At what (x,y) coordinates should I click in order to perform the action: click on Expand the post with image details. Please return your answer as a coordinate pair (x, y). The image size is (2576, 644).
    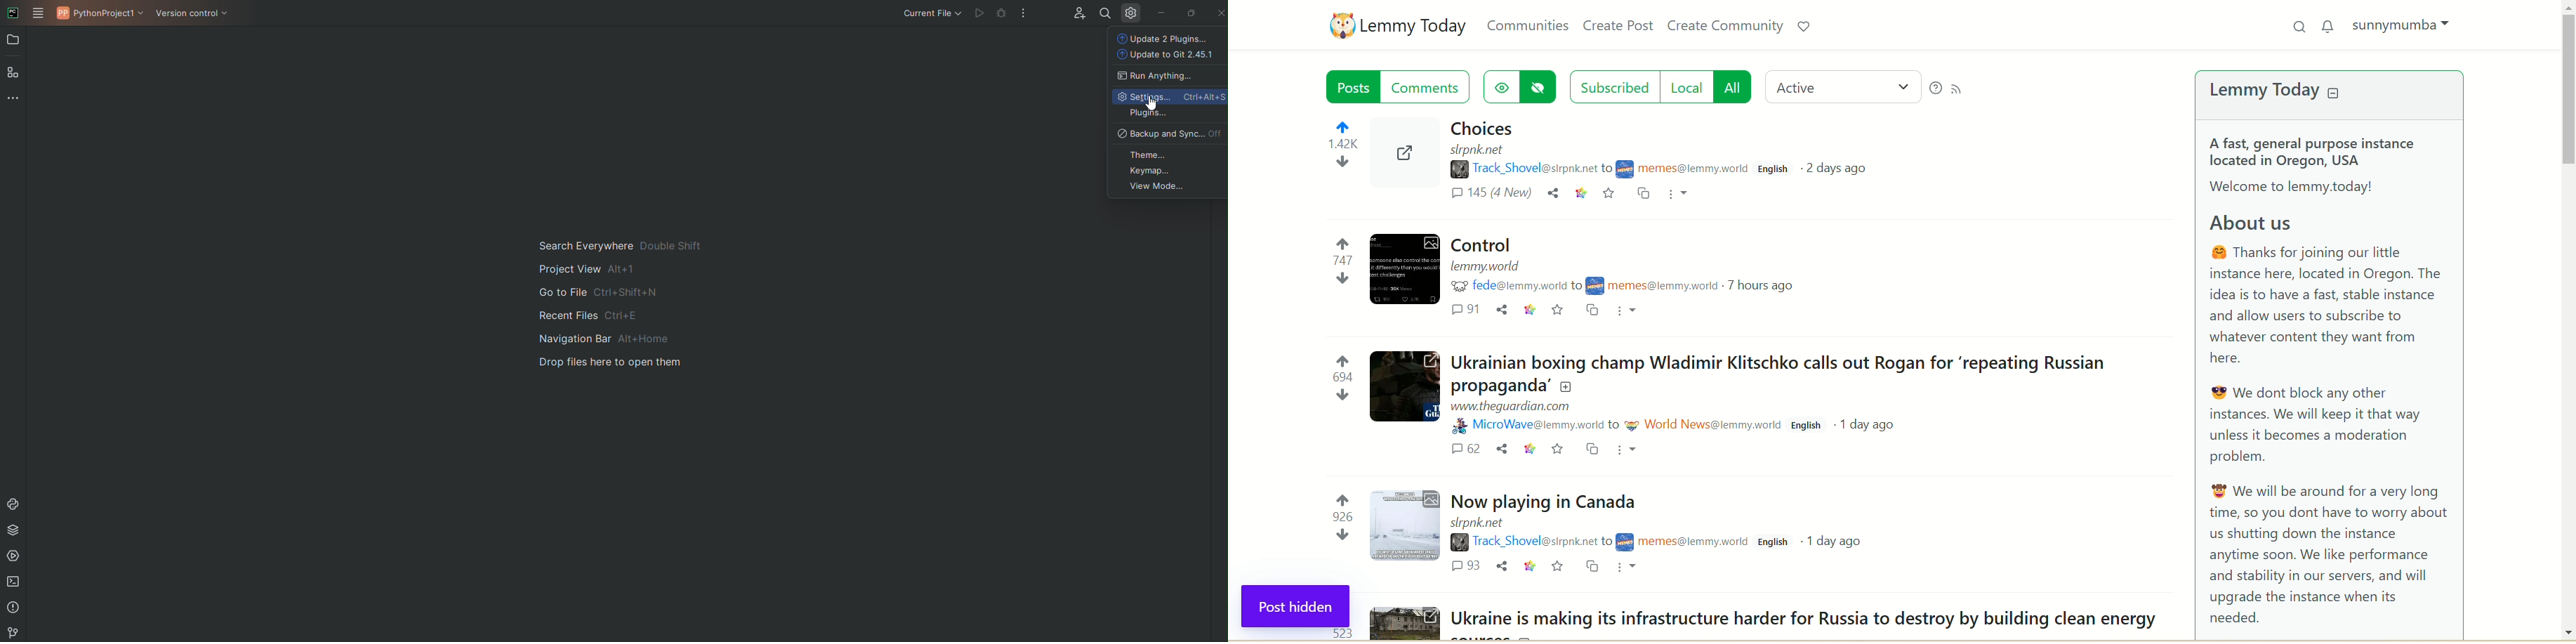
    Looking at the image, I should click on (1403, 623).